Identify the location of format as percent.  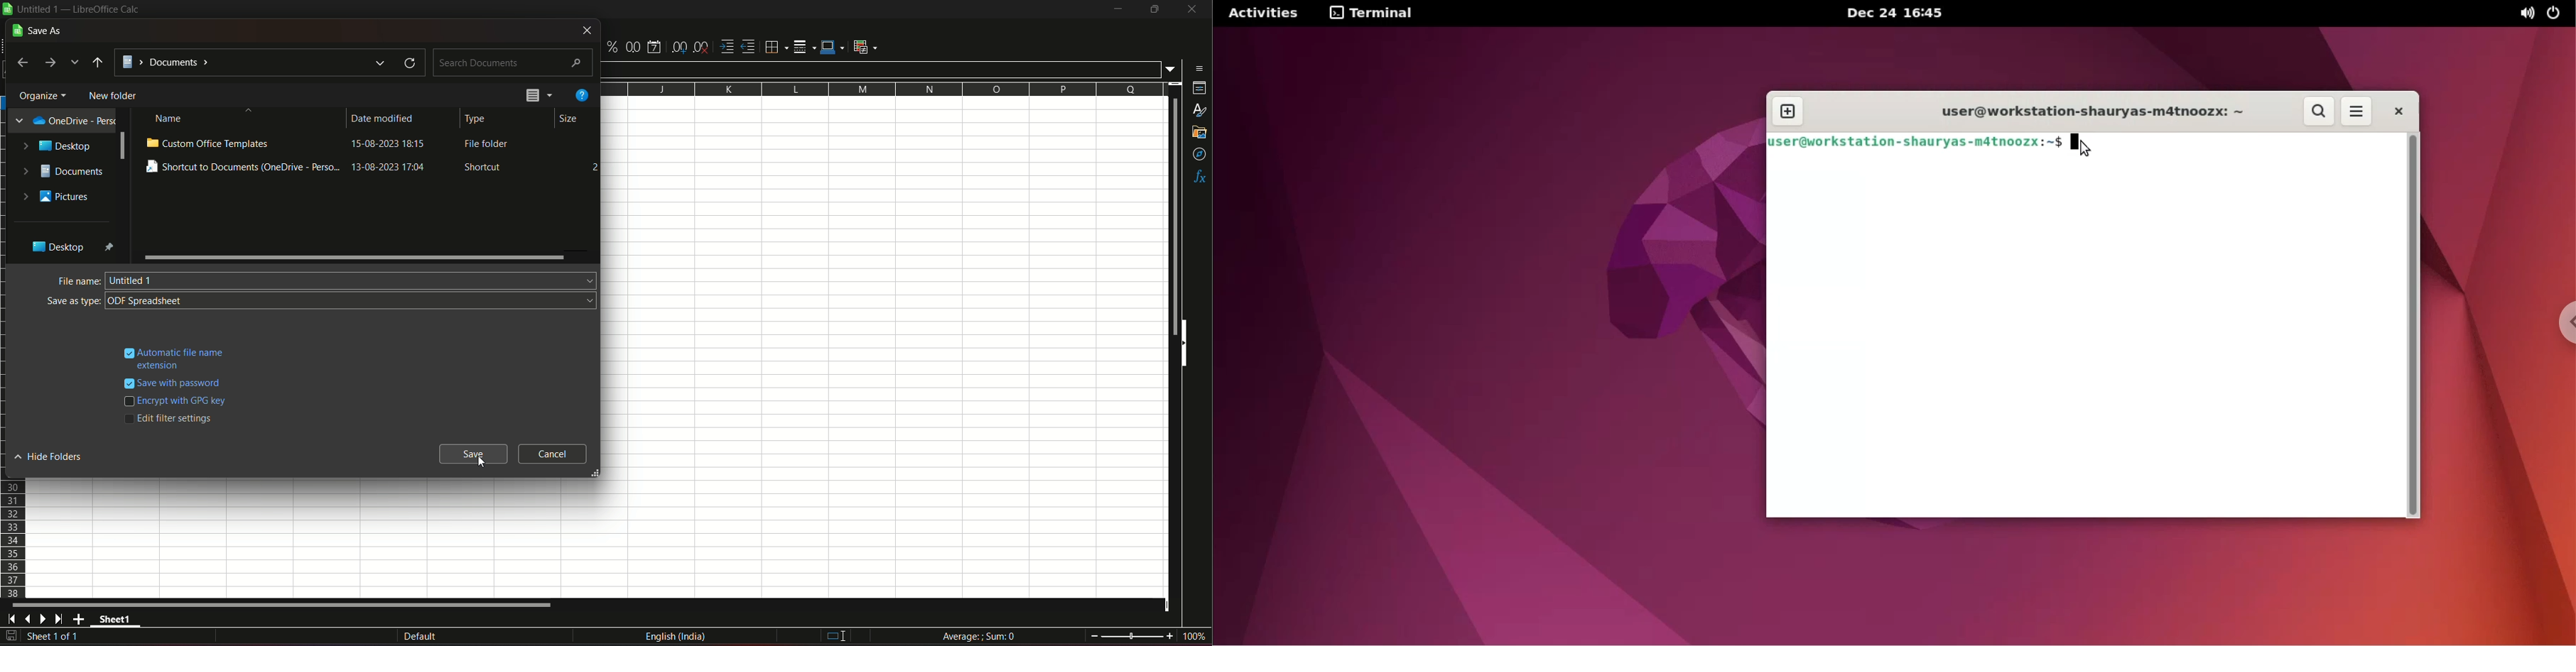
(611, 47).